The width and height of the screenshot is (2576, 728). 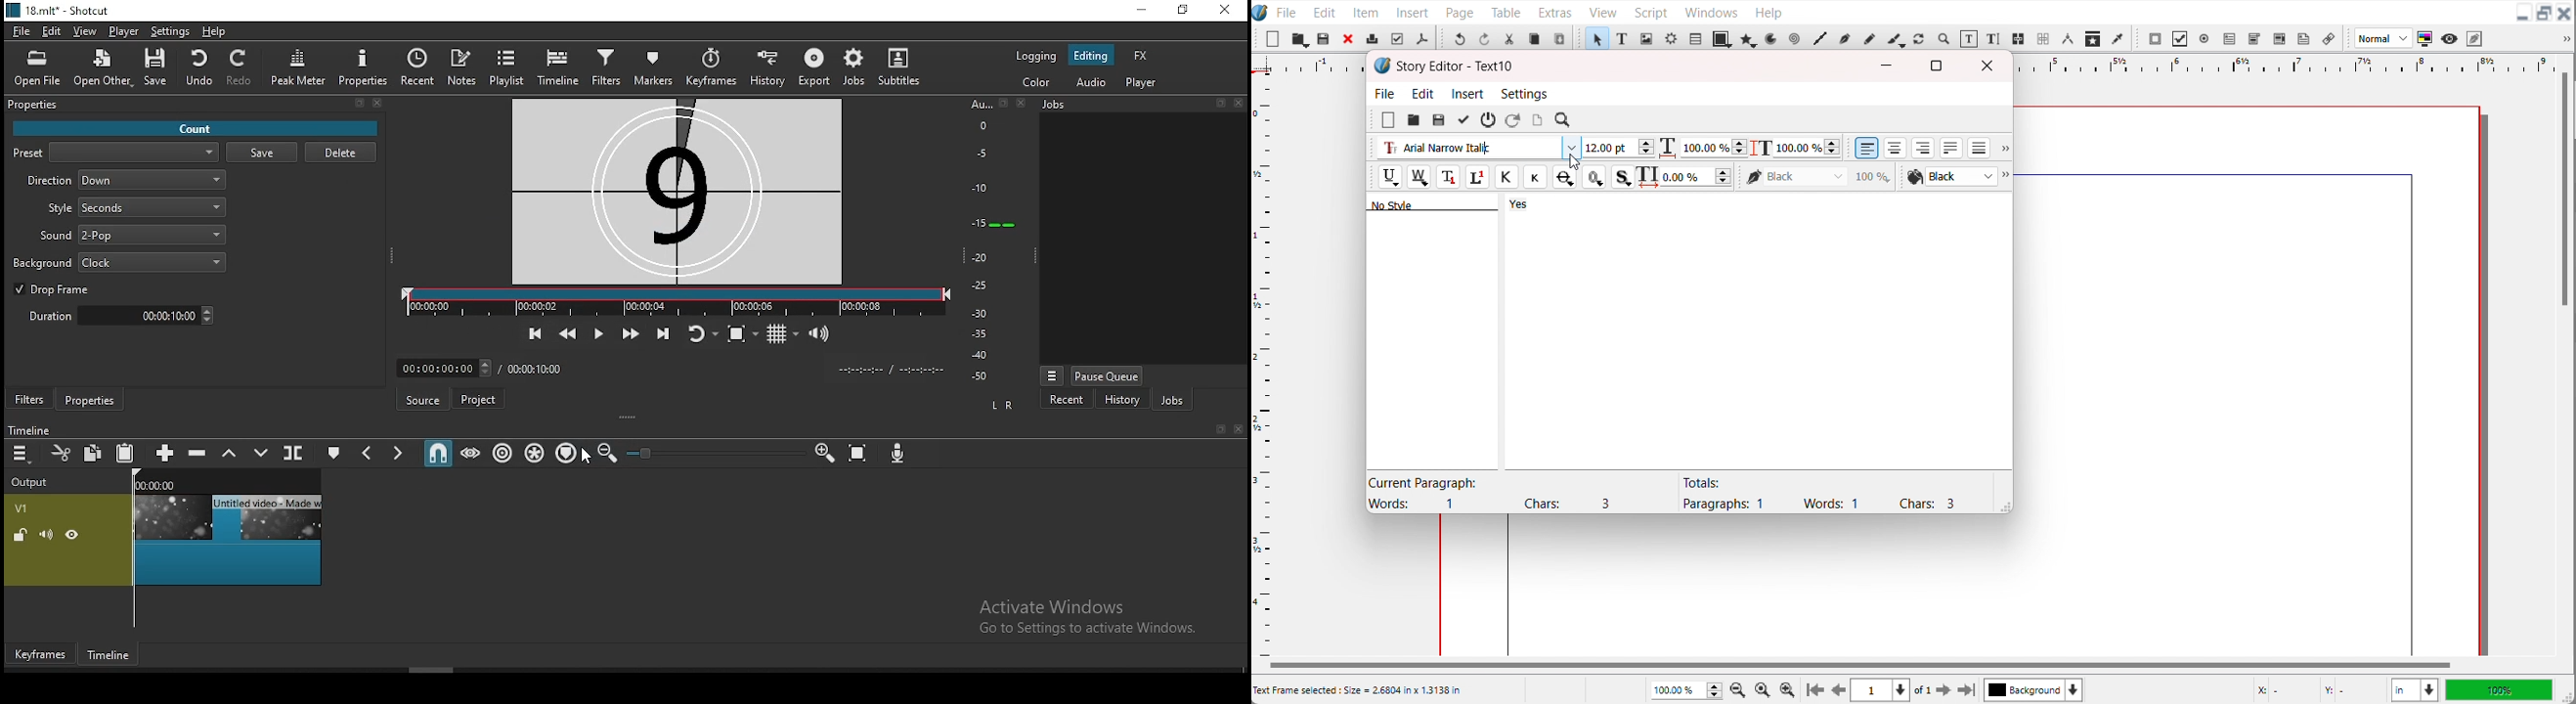 I want to click on Go to next page, so click(x=1934, y=690).